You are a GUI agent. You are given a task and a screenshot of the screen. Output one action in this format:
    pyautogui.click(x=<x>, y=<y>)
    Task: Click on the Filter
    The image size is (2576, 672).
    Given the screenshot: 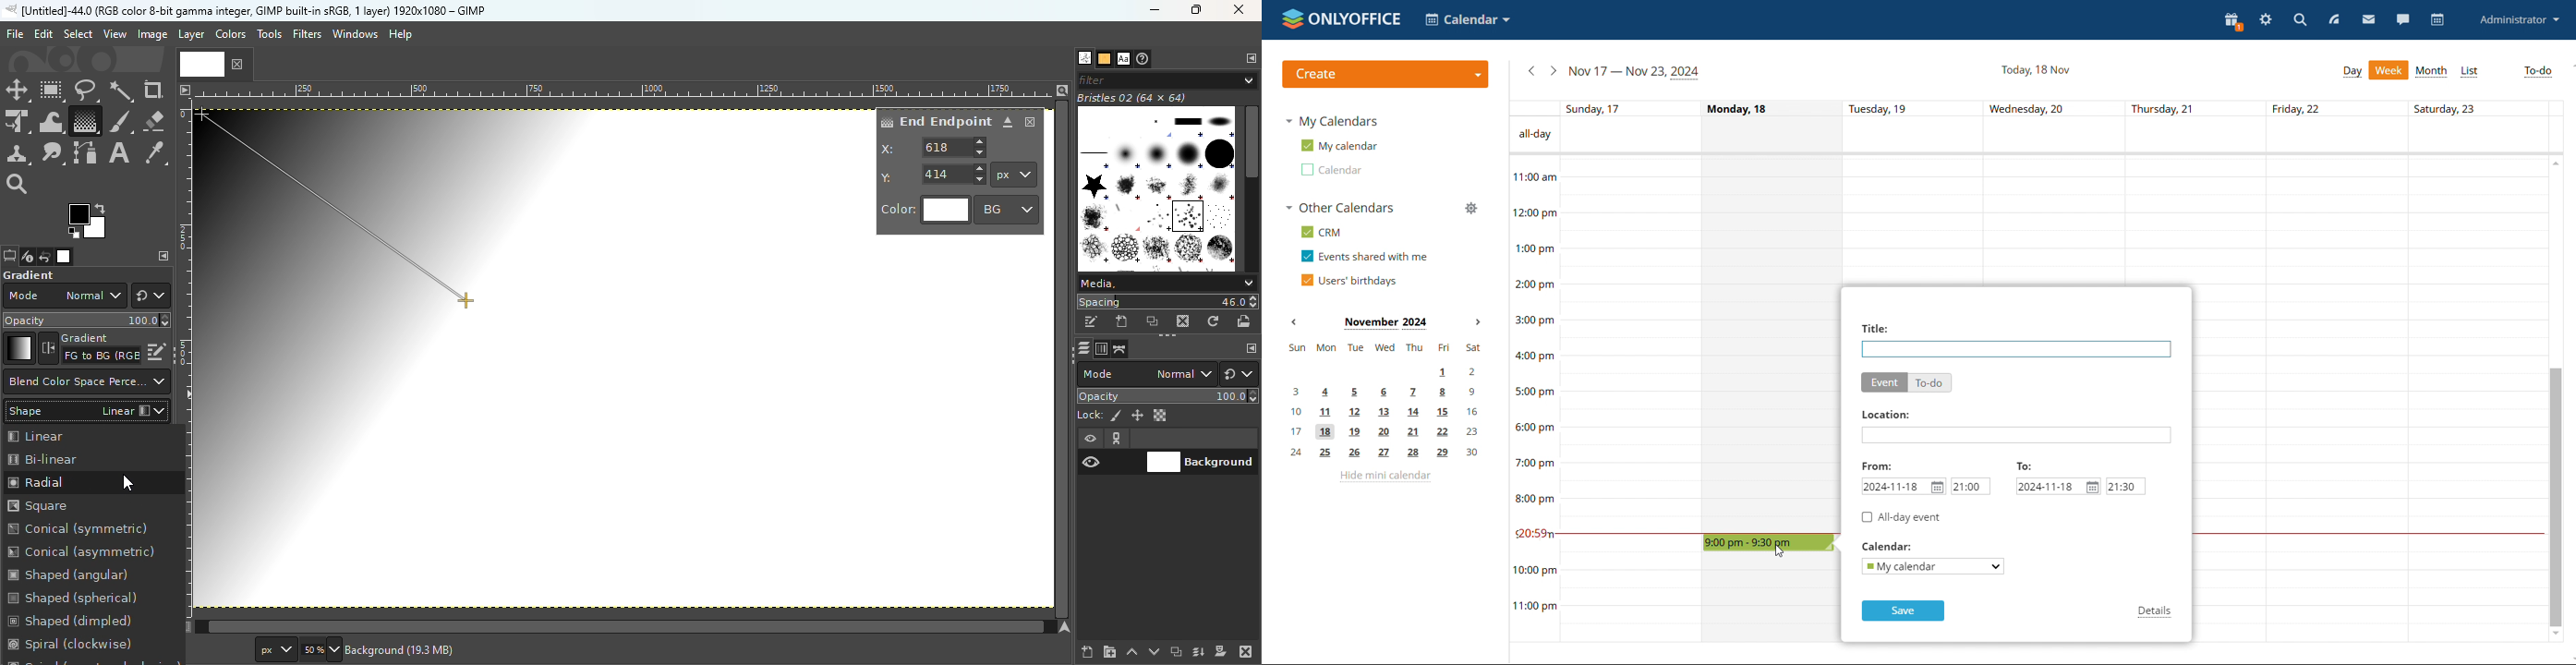 What is the action you would take?
    pyautogui.click(x=1167, y=79)
    